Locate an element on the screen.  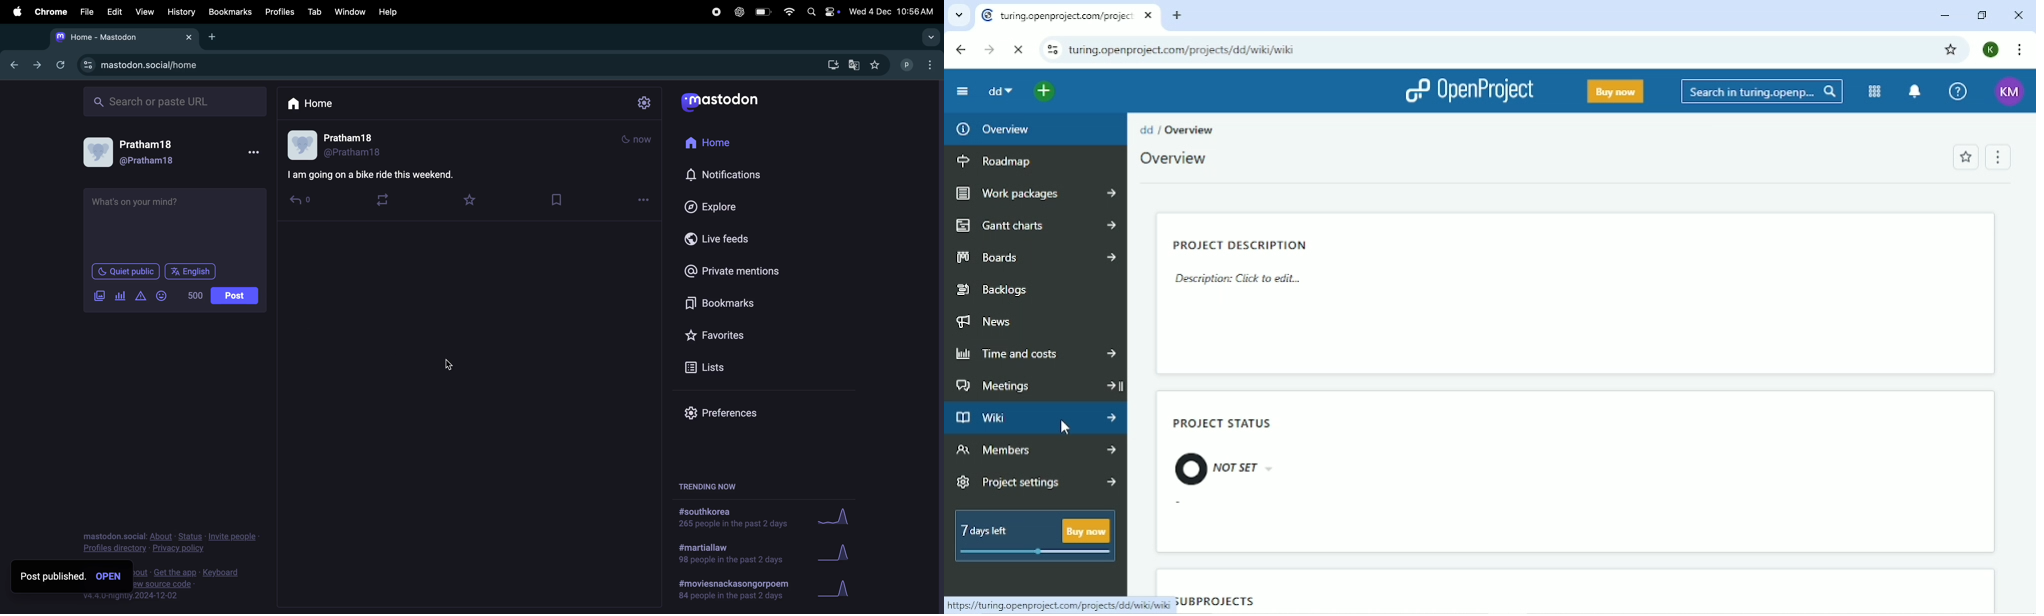
Help is located at coordinates (1959, 90).